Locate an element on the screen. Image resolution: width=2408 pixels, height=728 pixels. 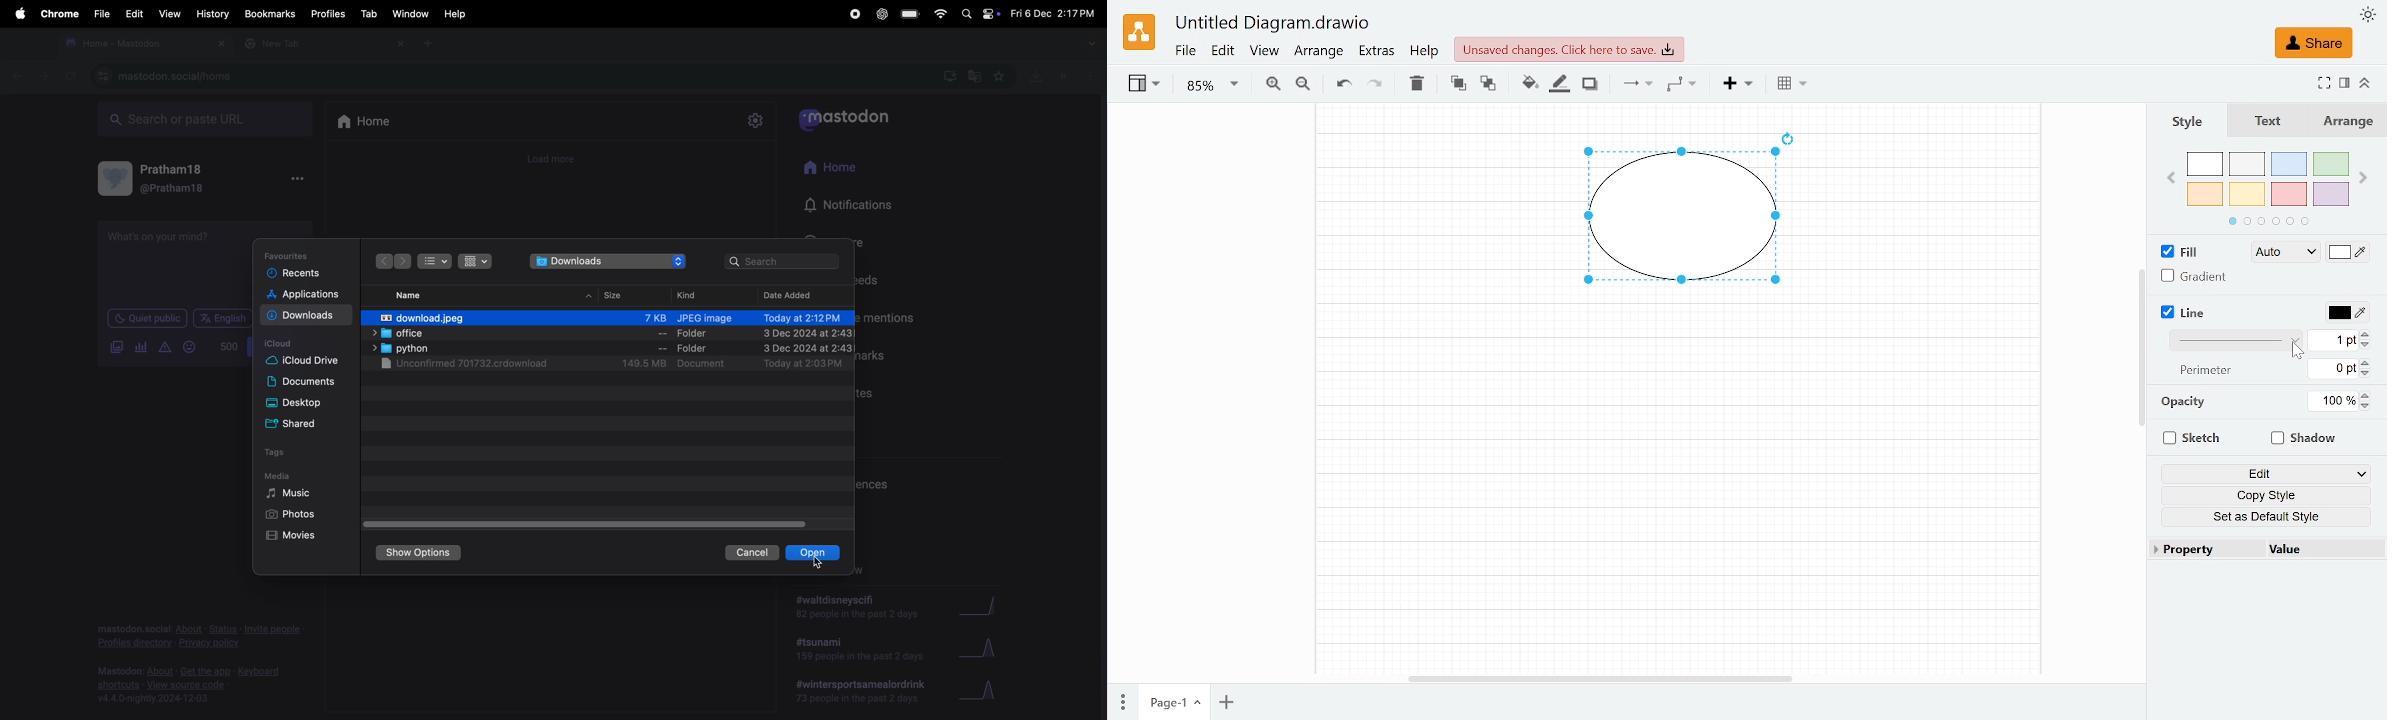
downloads is located at coordinates (1036, 75).